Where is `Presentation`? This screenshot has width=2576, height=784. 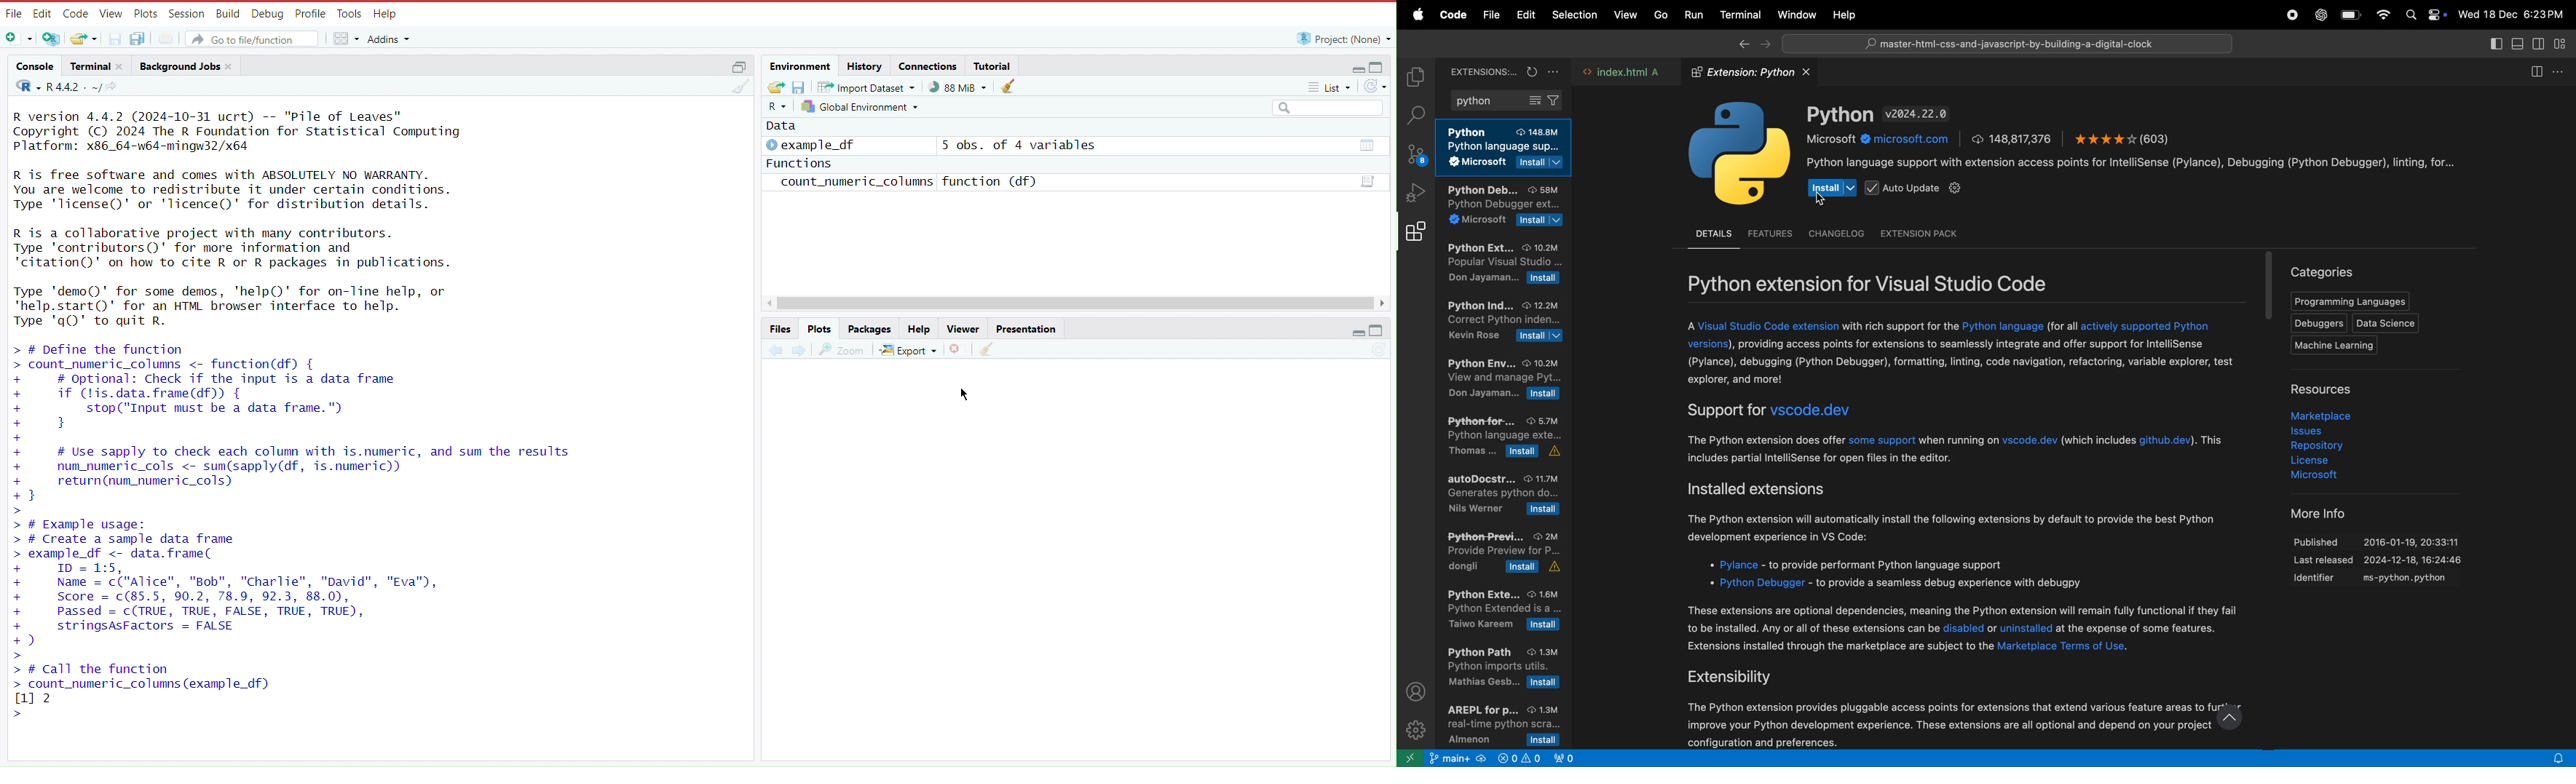
Presentation is located at coordinates (1026, 327).